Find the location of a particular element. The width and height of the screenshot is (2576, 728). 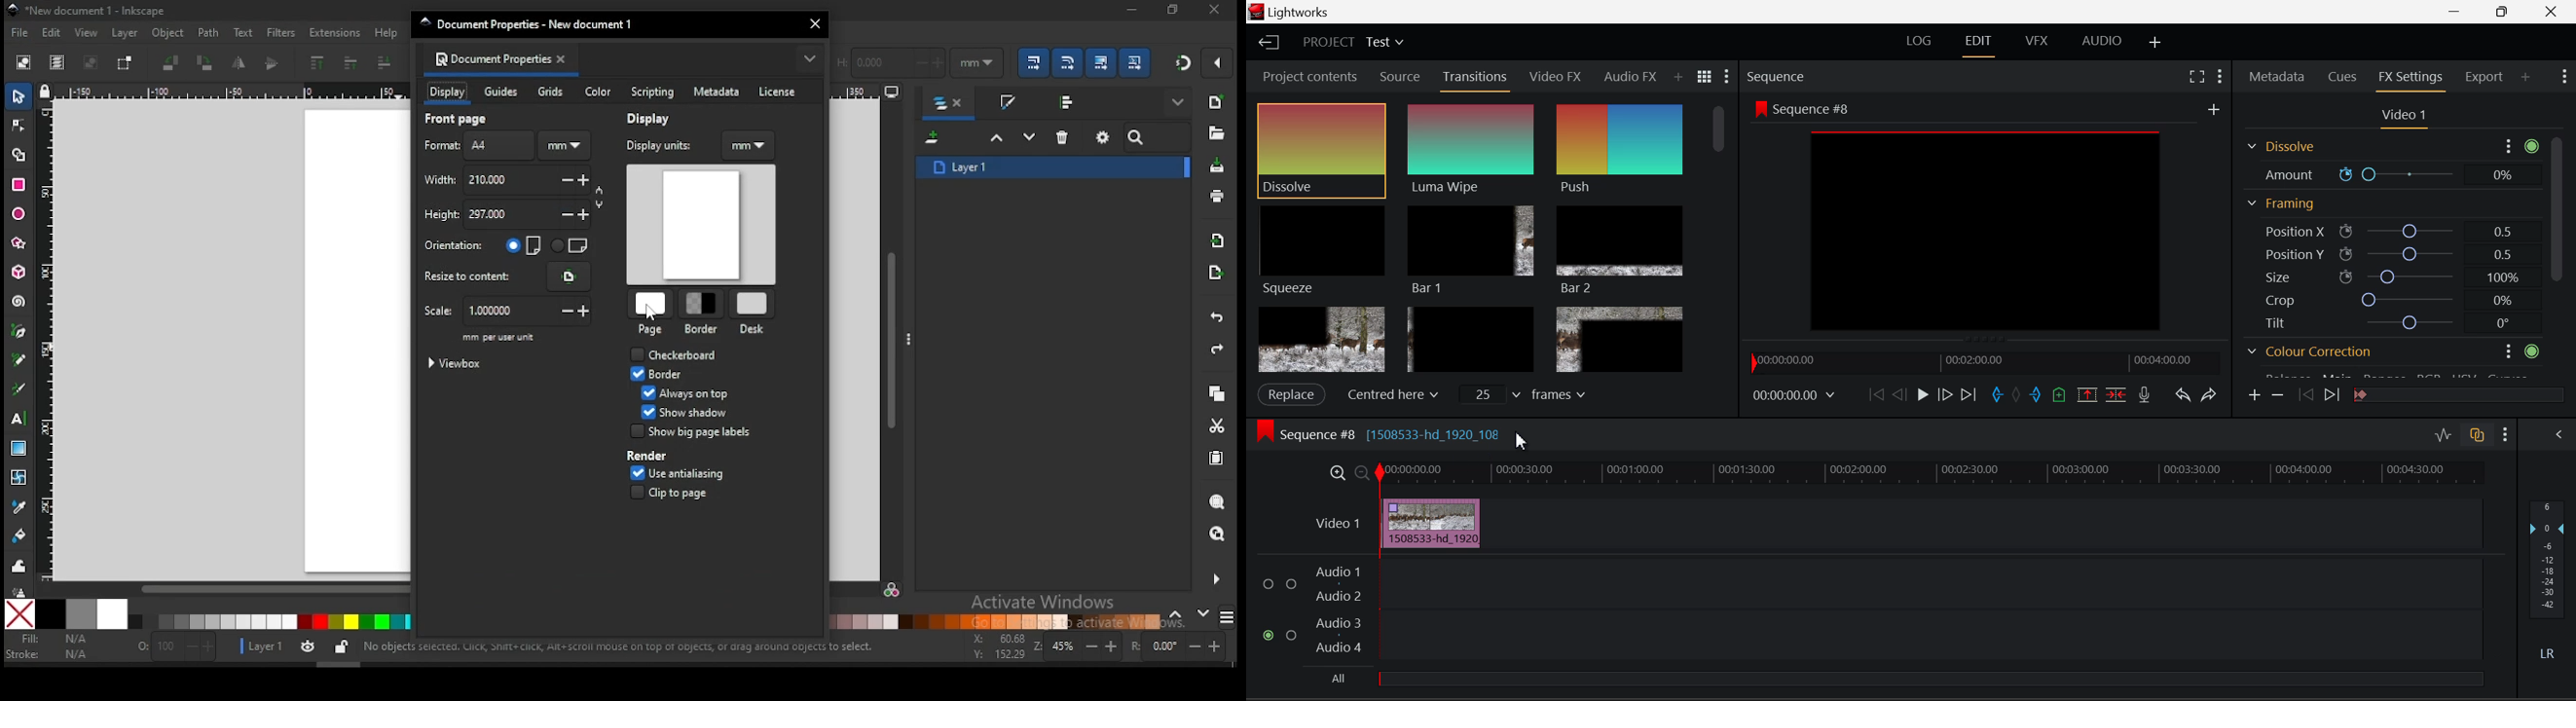

Audio 3 is located at coordinates (1338, 624).